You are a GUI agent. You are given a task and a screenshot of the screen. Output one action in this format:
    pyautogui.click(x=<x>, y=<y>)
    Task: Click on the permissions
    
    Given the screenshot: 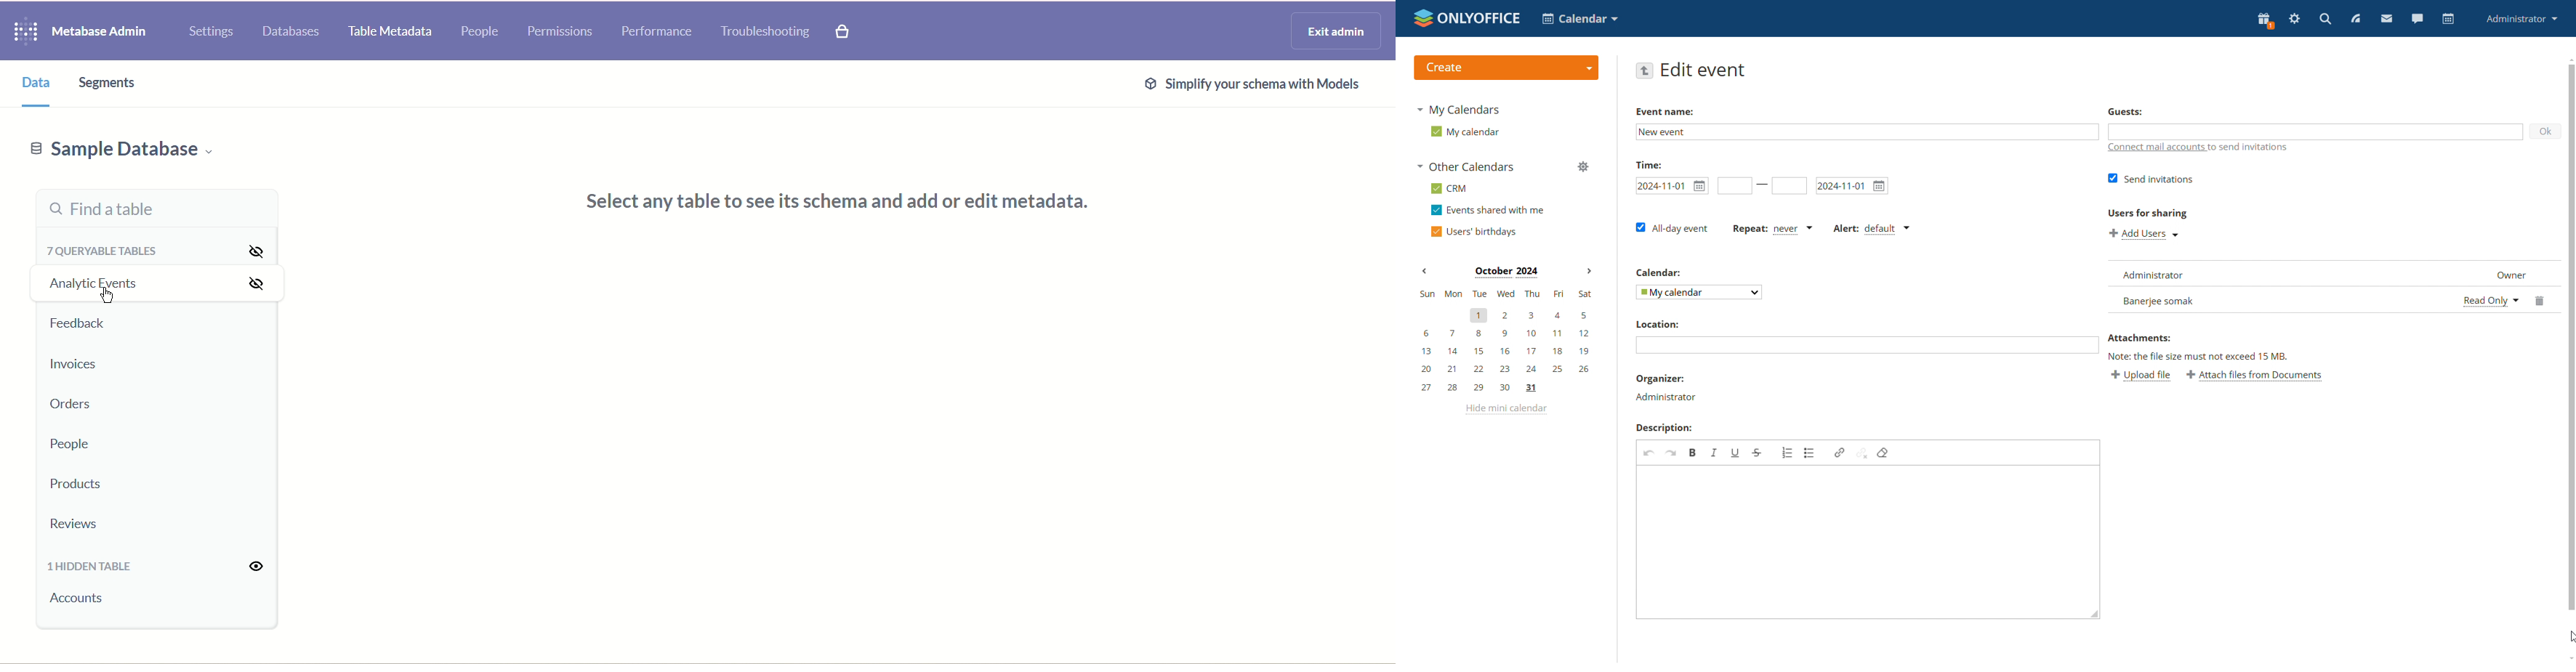 What is the action you would take?
    pyautogui.click(x=561, y=32)
    